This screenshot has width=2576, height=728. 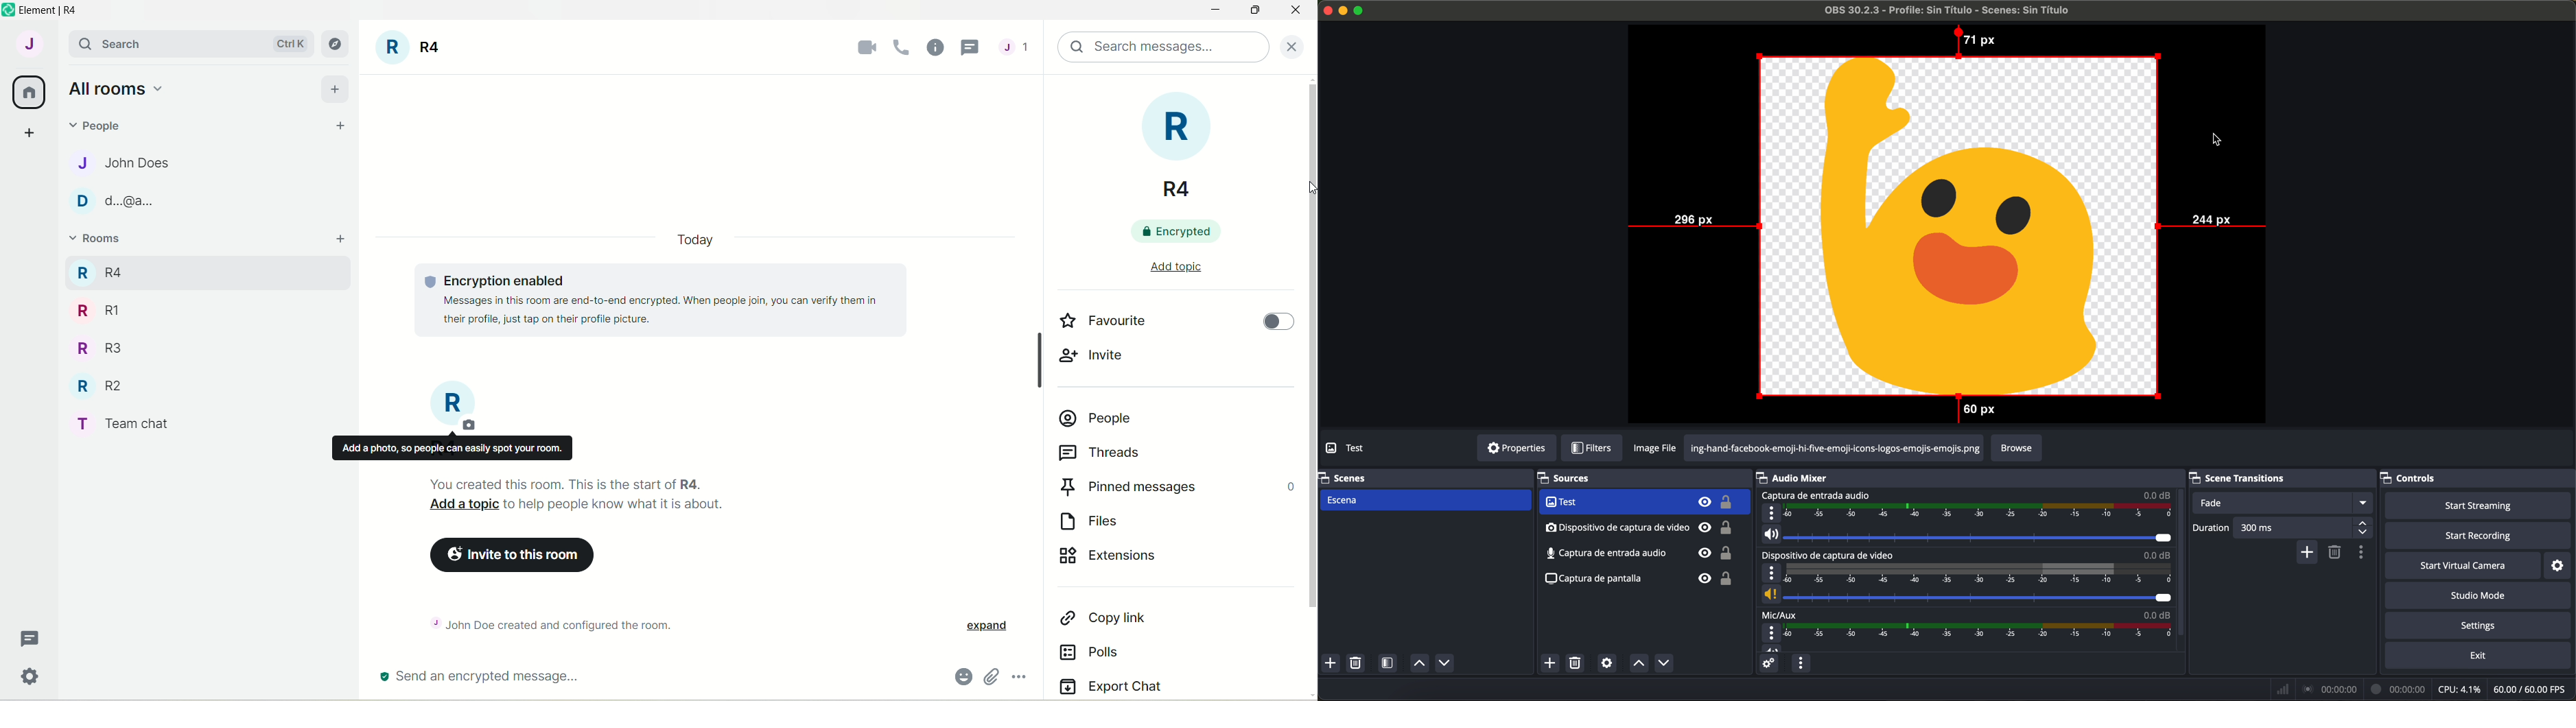 What do you see at coordinates (1278, 324) in the screenshot?
I see `toggle button` at bounding box center [1278, 324].